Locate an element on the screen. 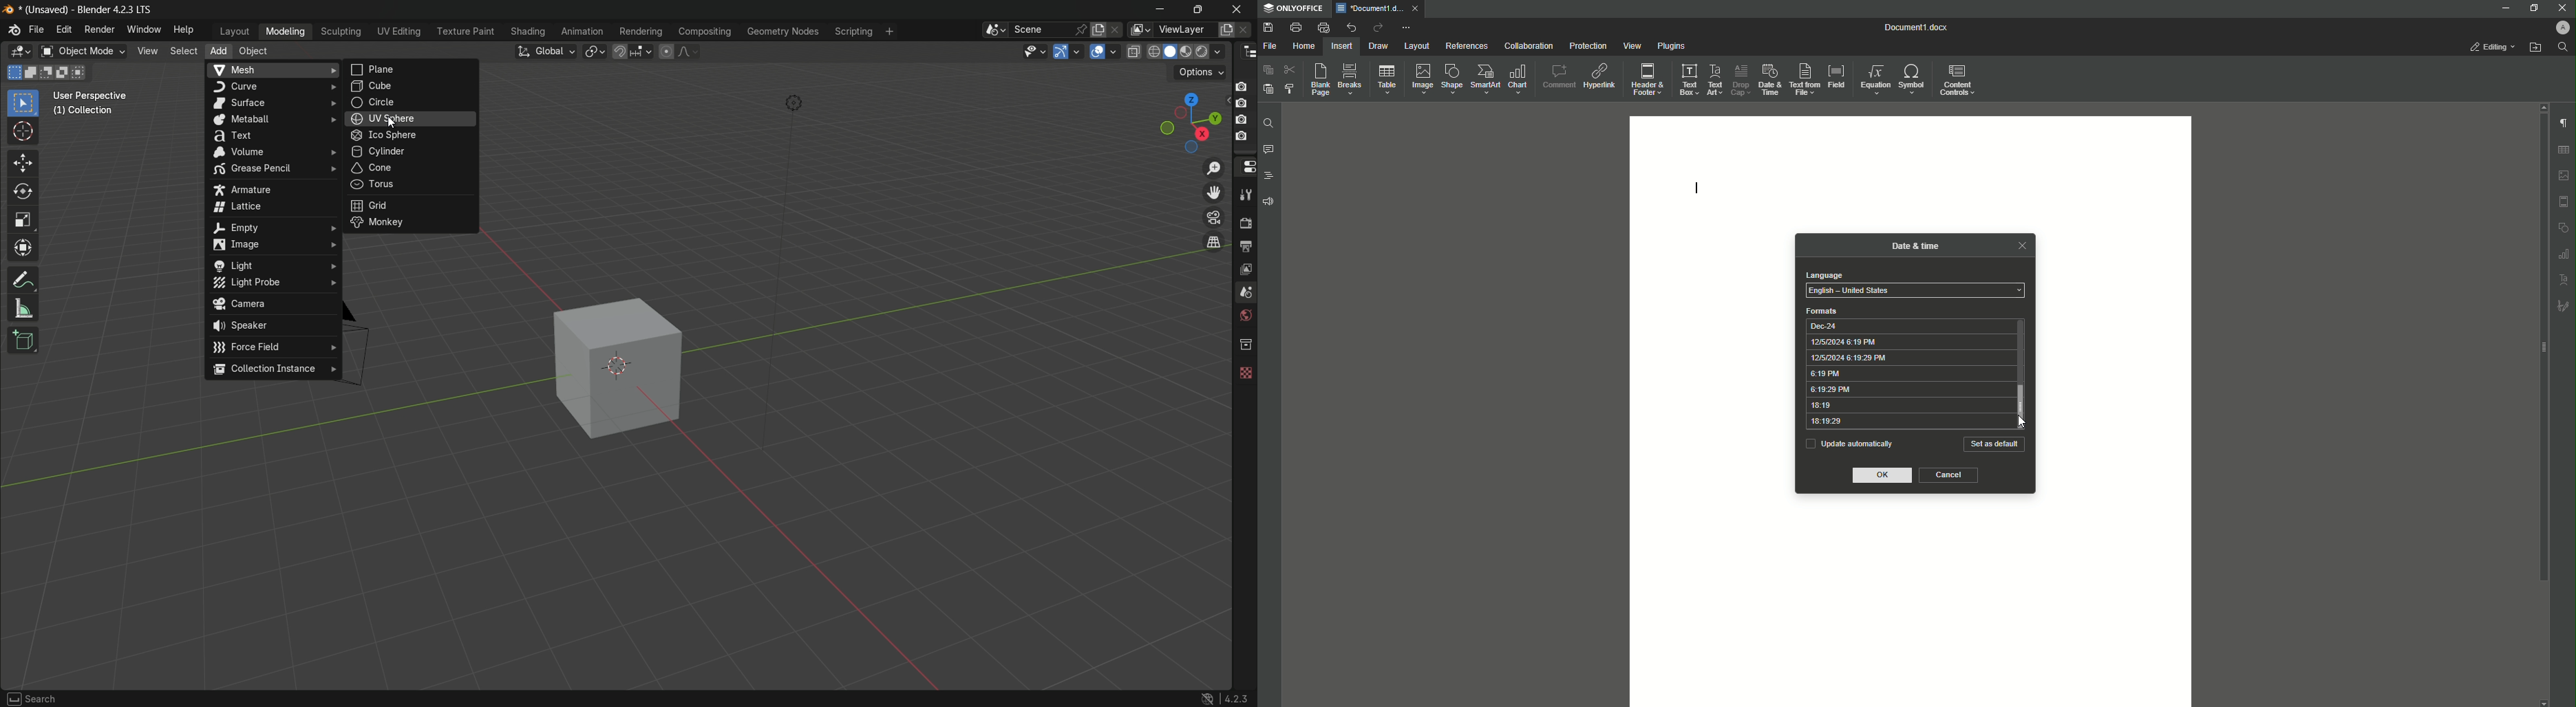  Header and Footer is located at coordinates (1648, 77).